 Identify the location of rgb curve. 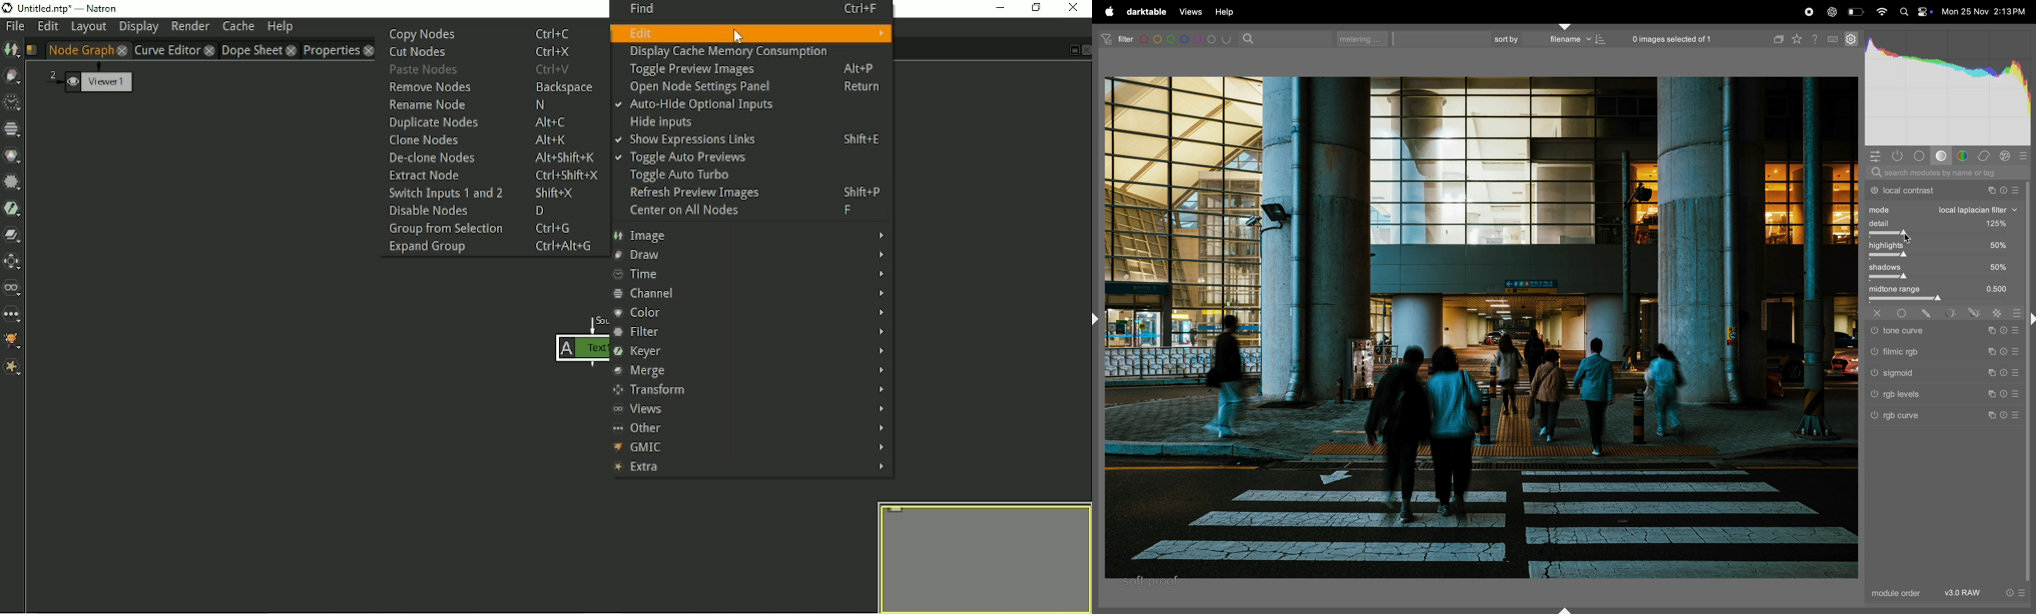
(1939, 417).